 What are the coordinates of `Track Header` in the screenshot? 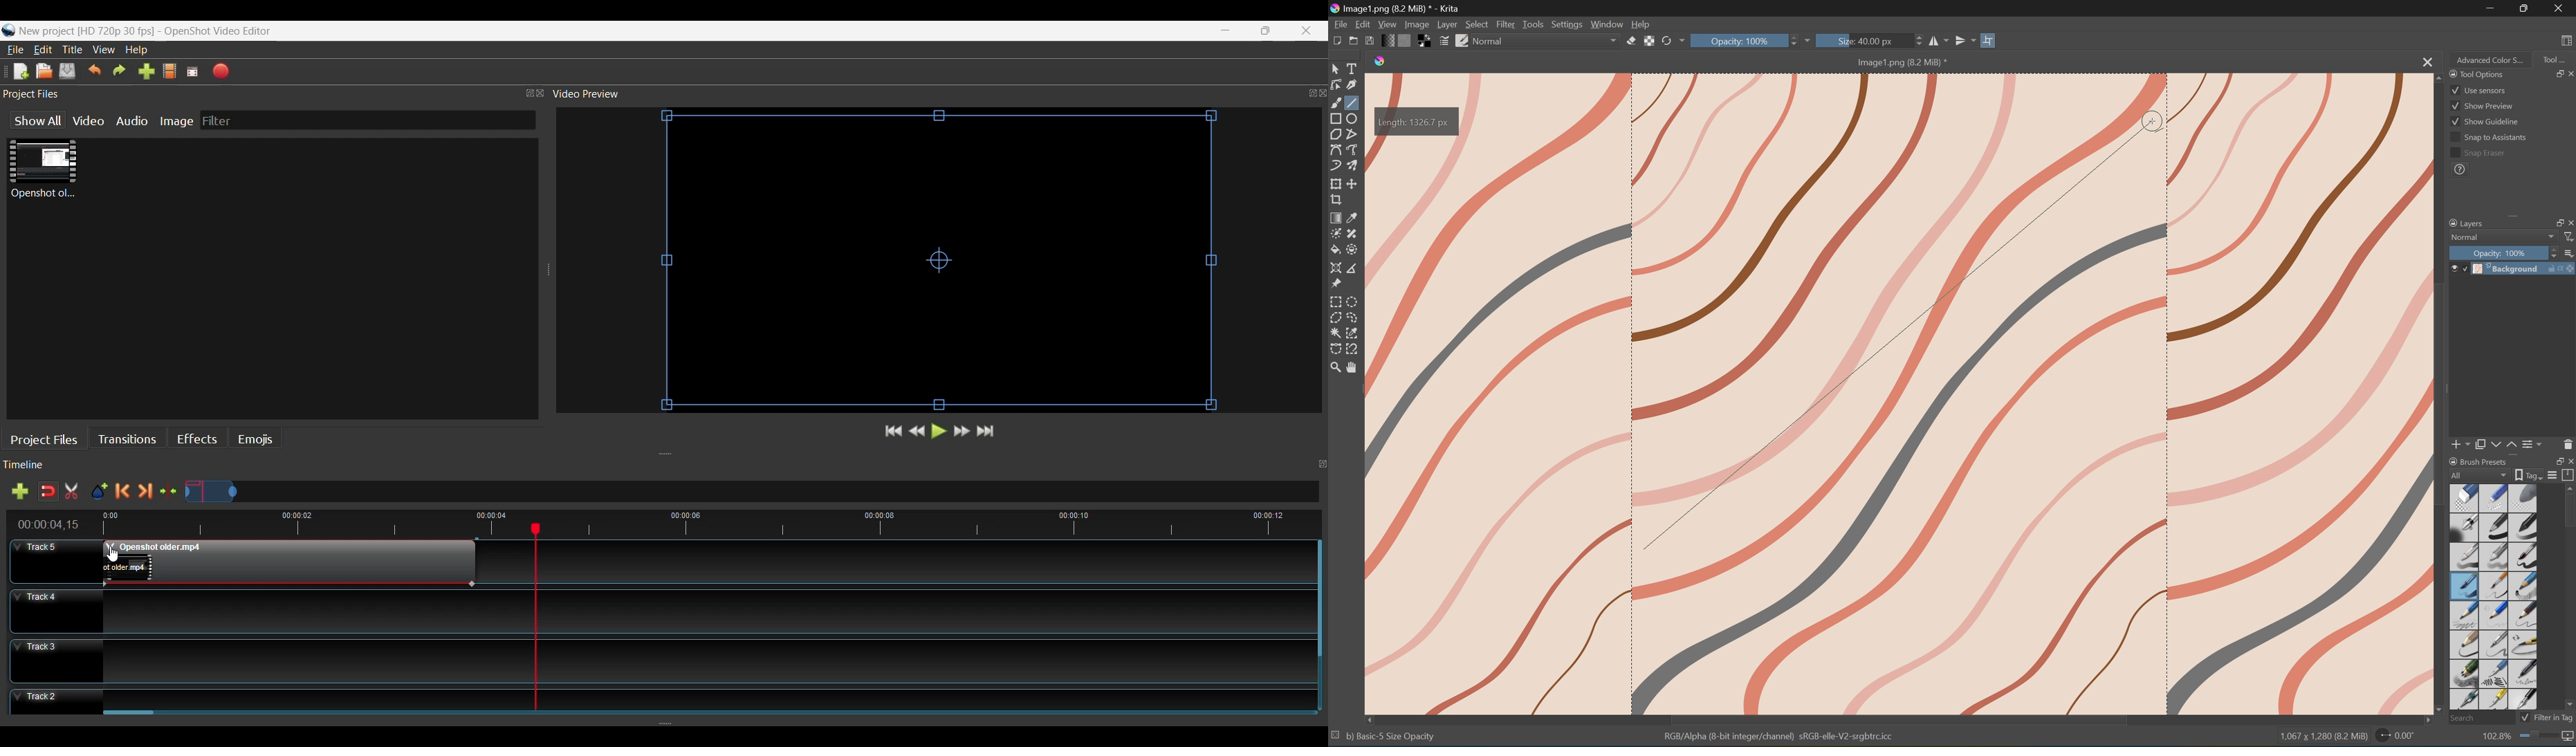 It's located at (56, 660).